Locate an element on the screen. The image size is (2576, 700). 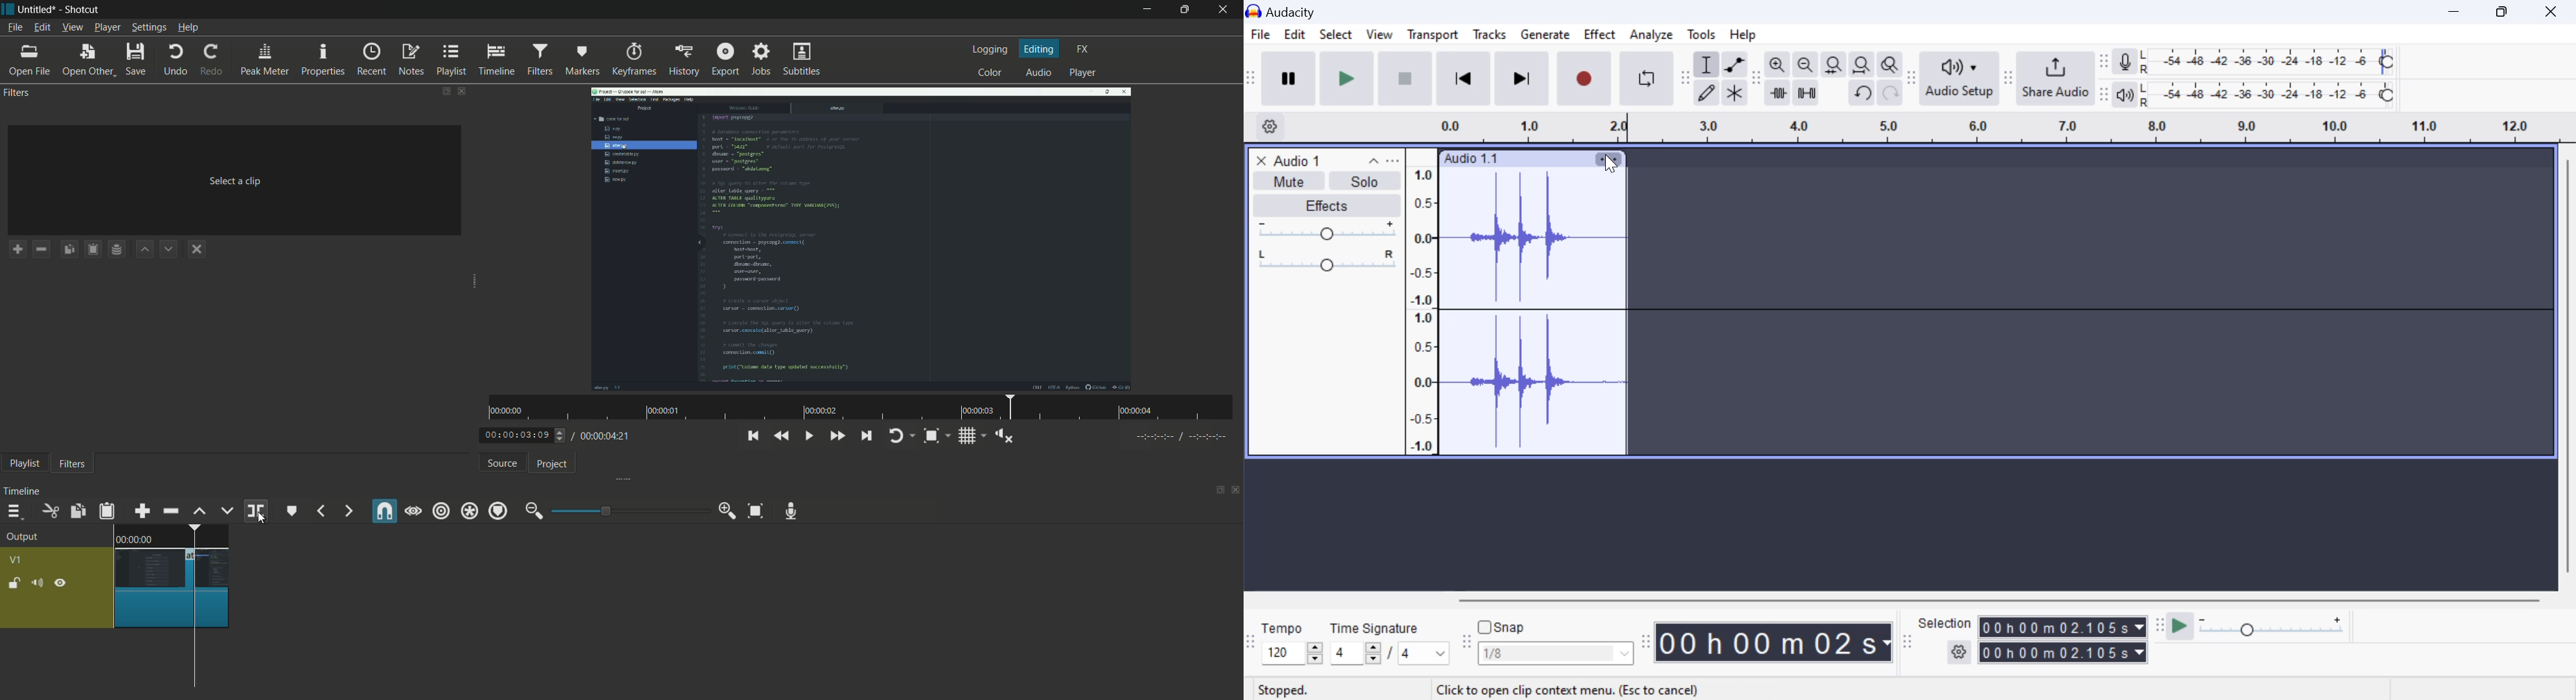
file menu is located at coordinates (16, 28).